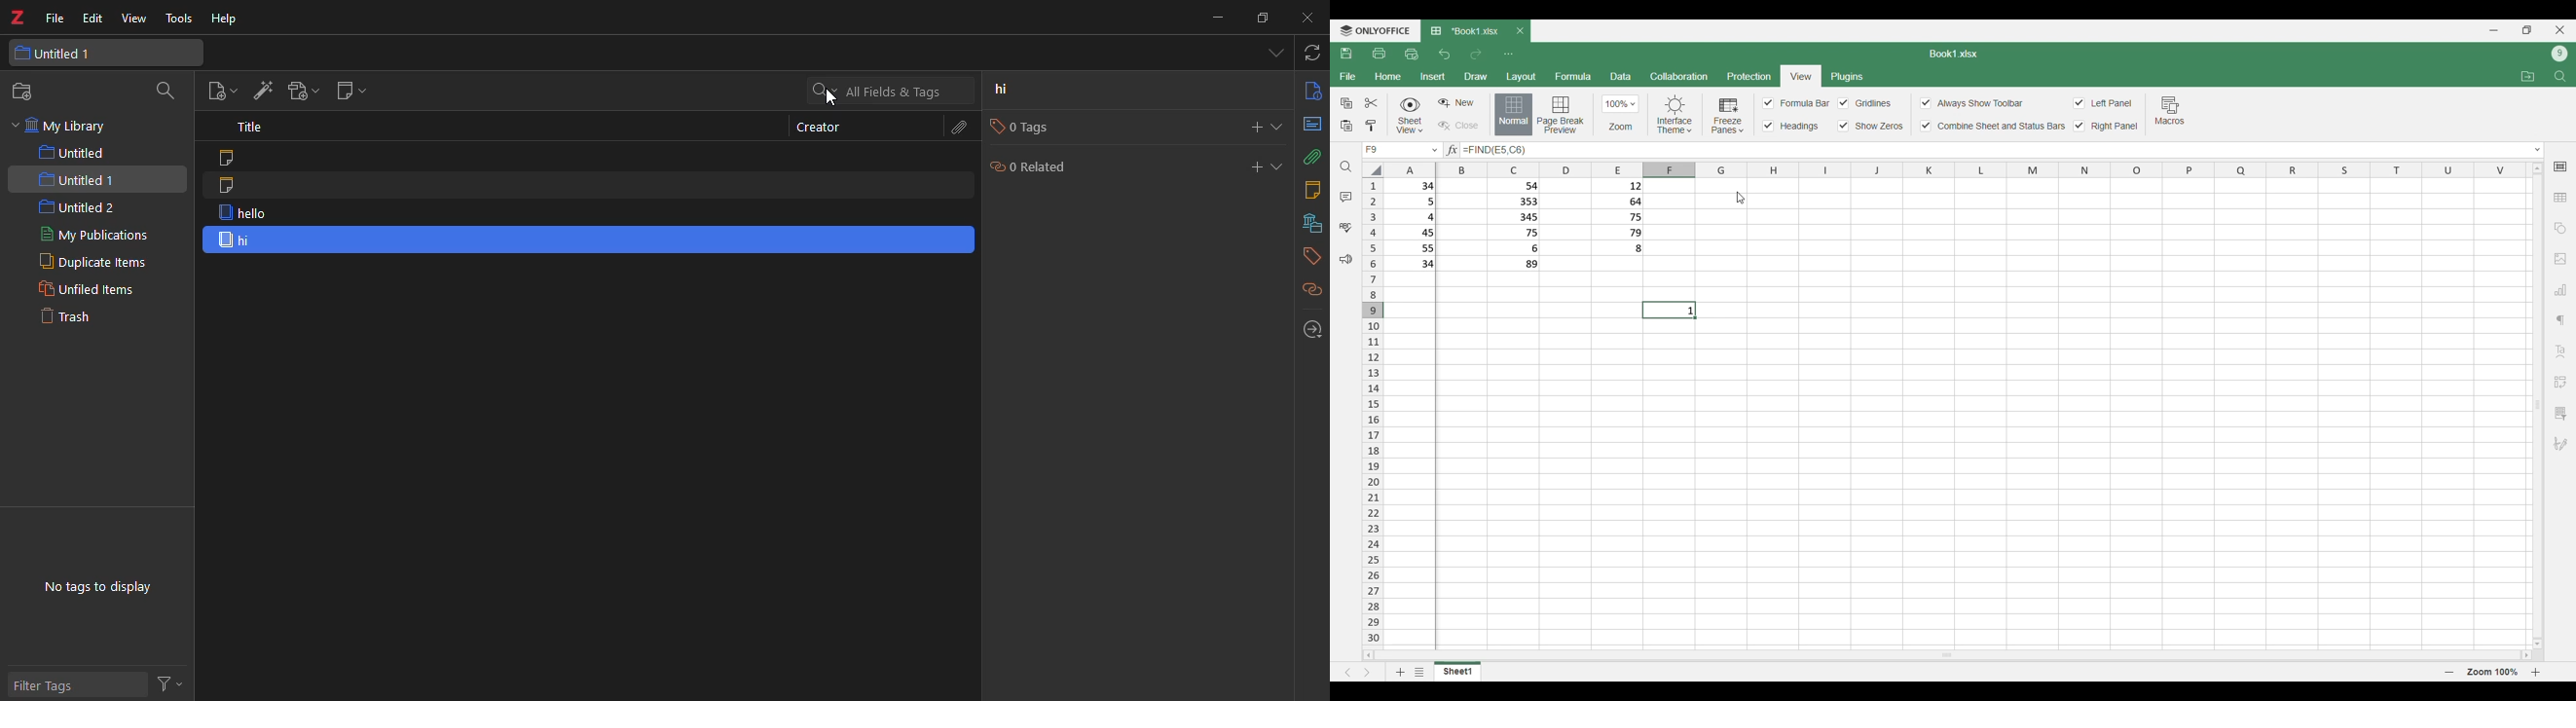 The width and height of the screenshot is (2576, 728). I want to click on Formula menu, so click(1573, 78).